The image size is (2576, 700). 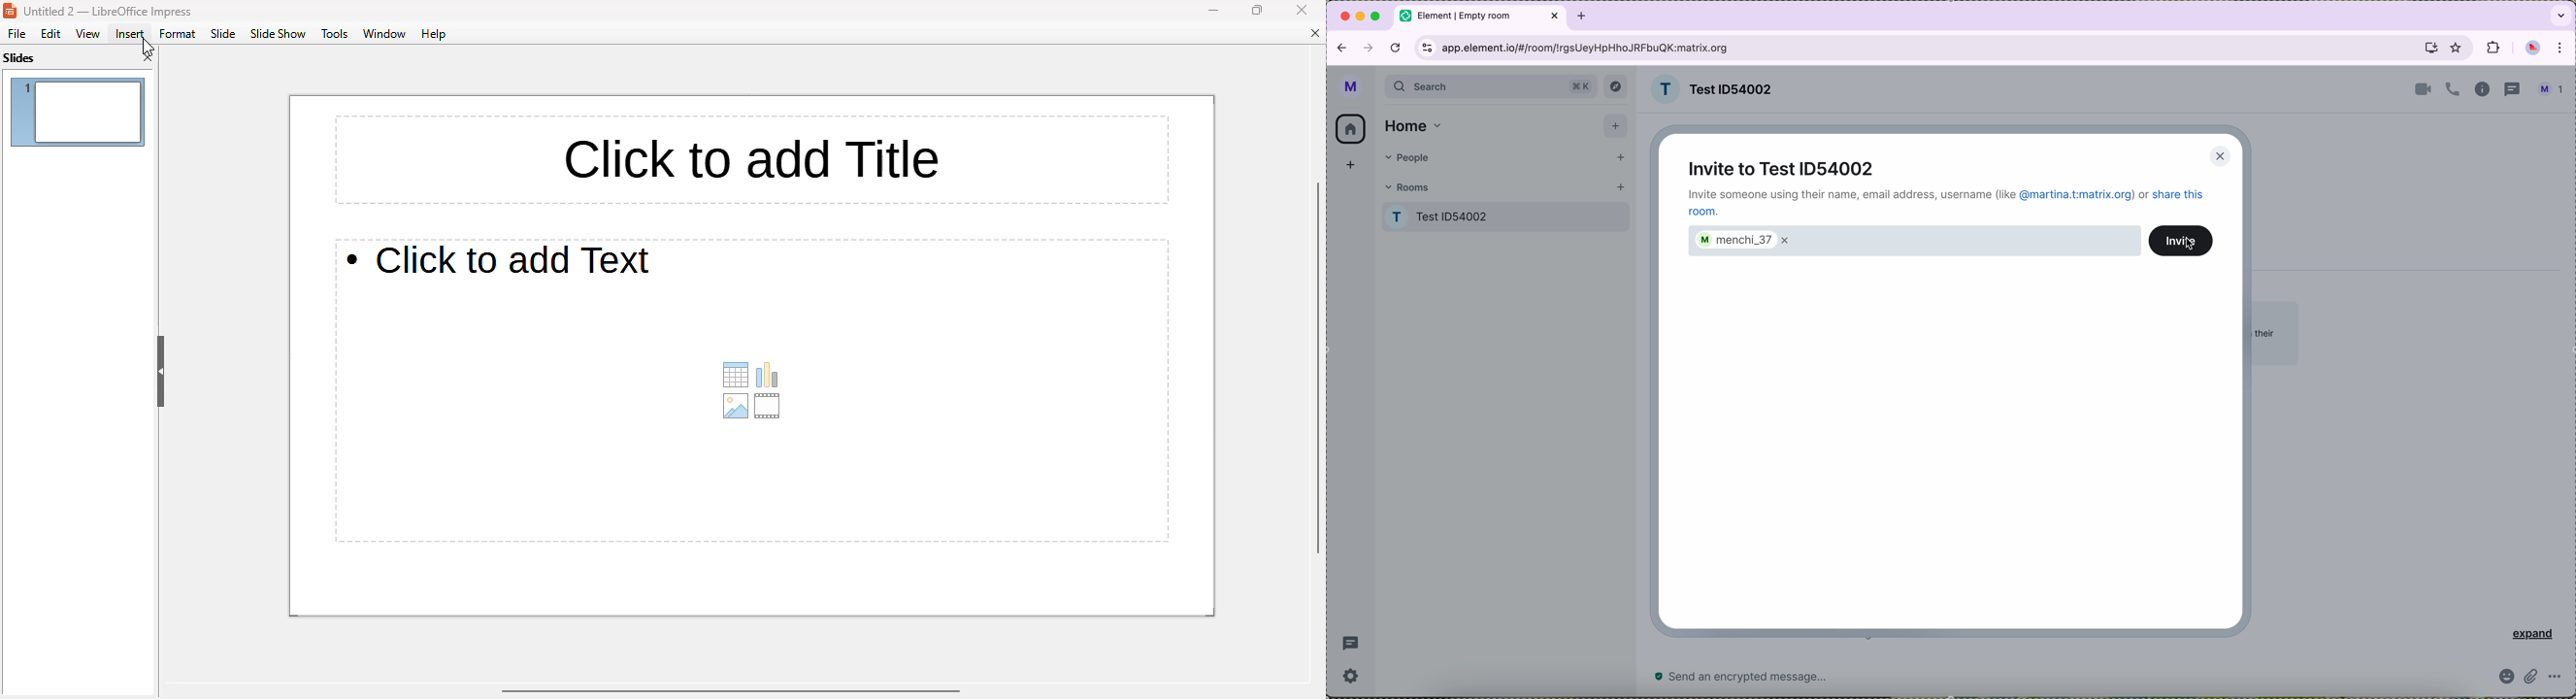 What do you see at coordinates (2483, 90) in the screenshot?
I see `information` at bounding box center [2483, 90].